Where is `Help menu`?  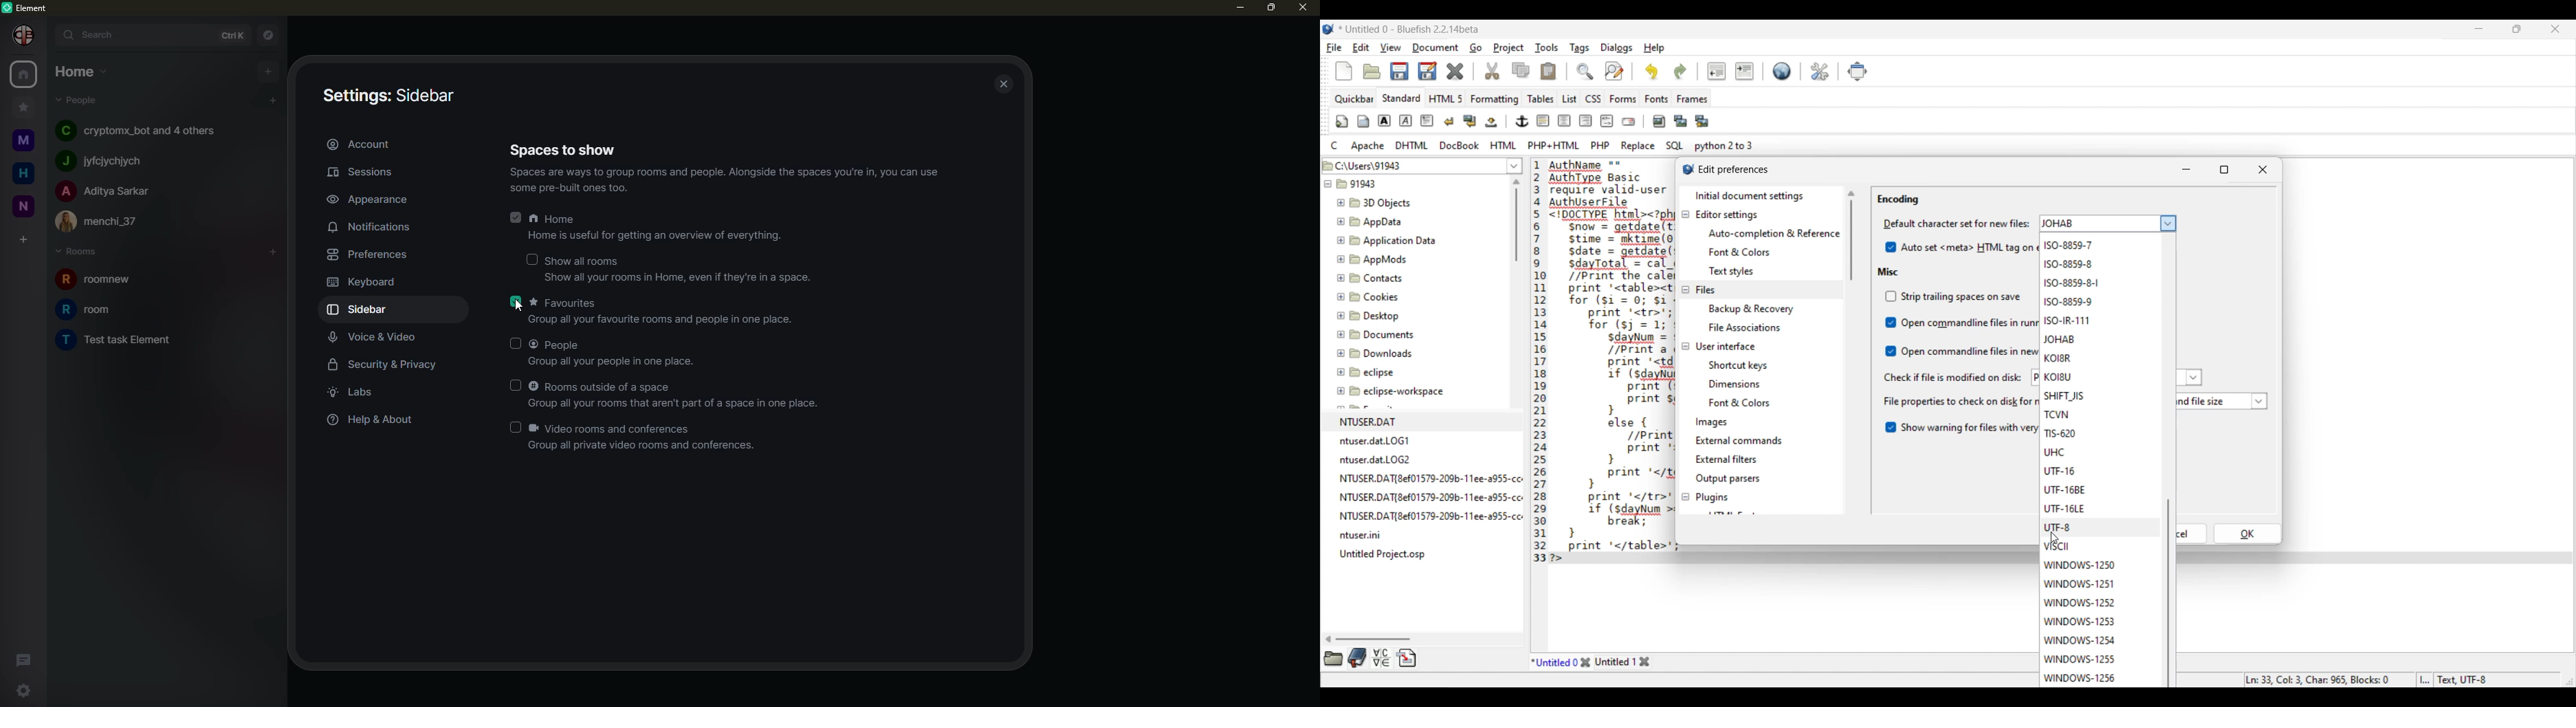 Help menu is located at coordinates (1654, 48).